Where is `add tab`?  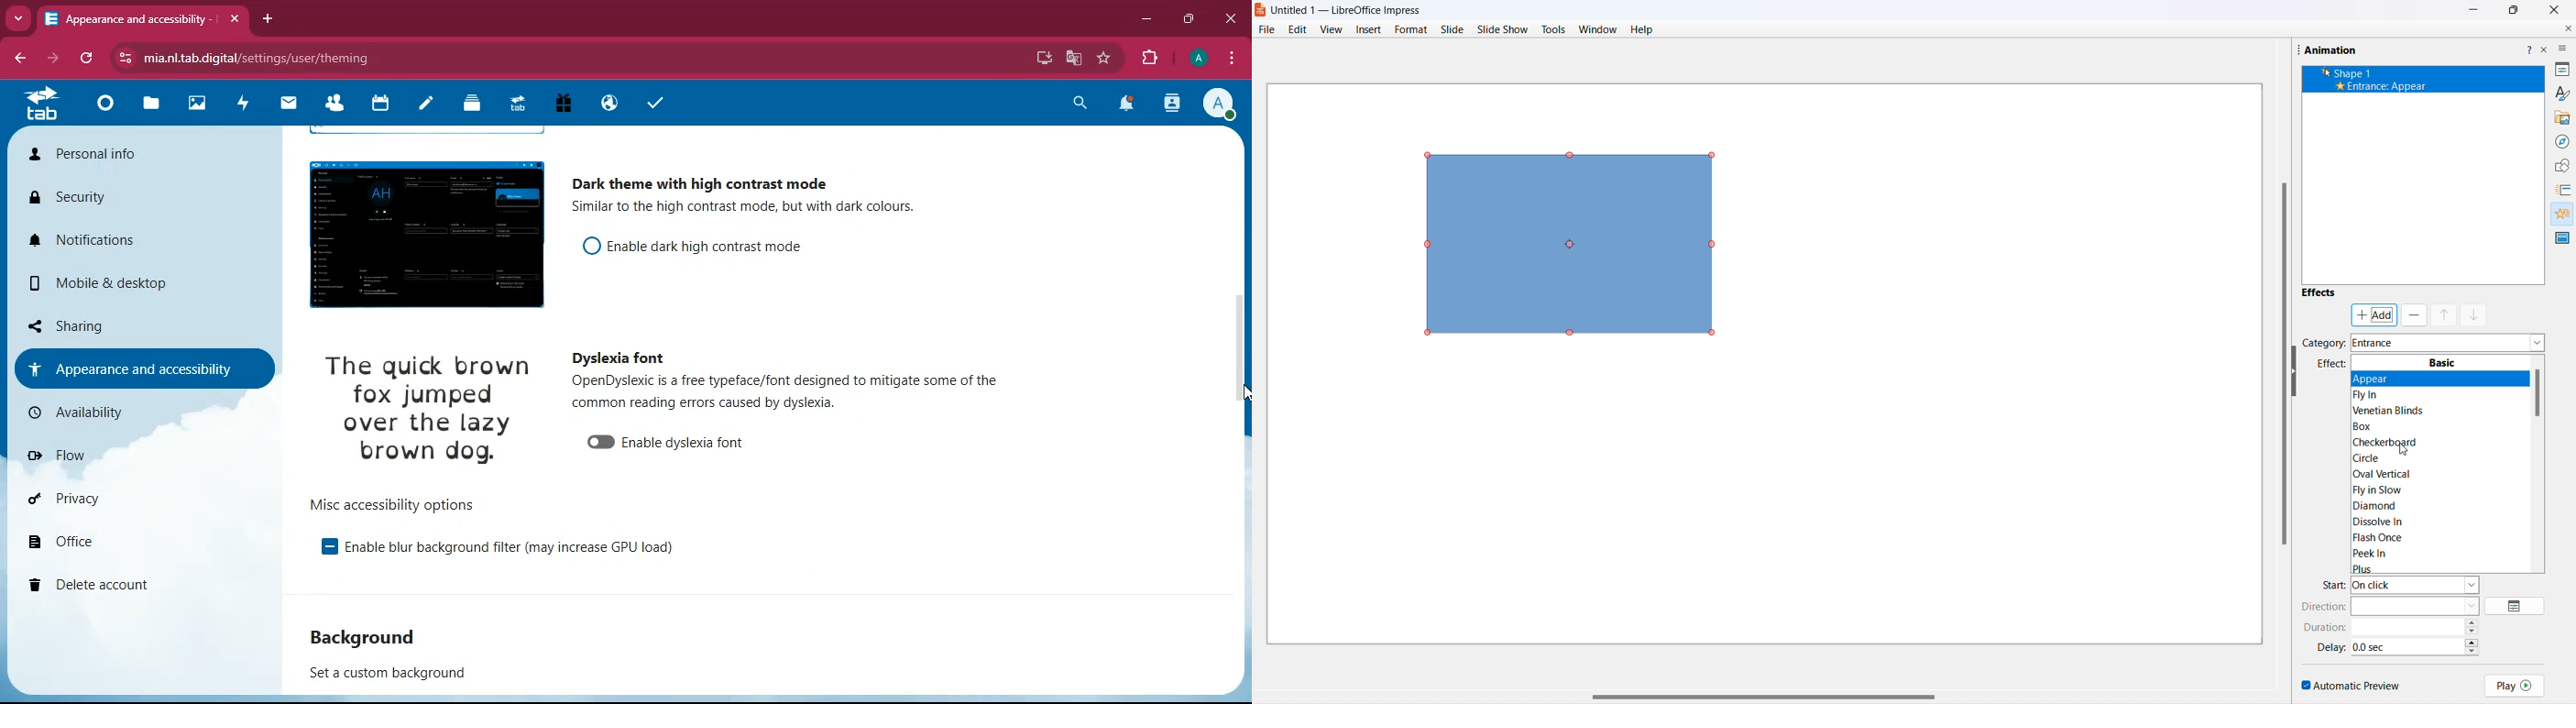 add tab is located at coordinates (268, 18).